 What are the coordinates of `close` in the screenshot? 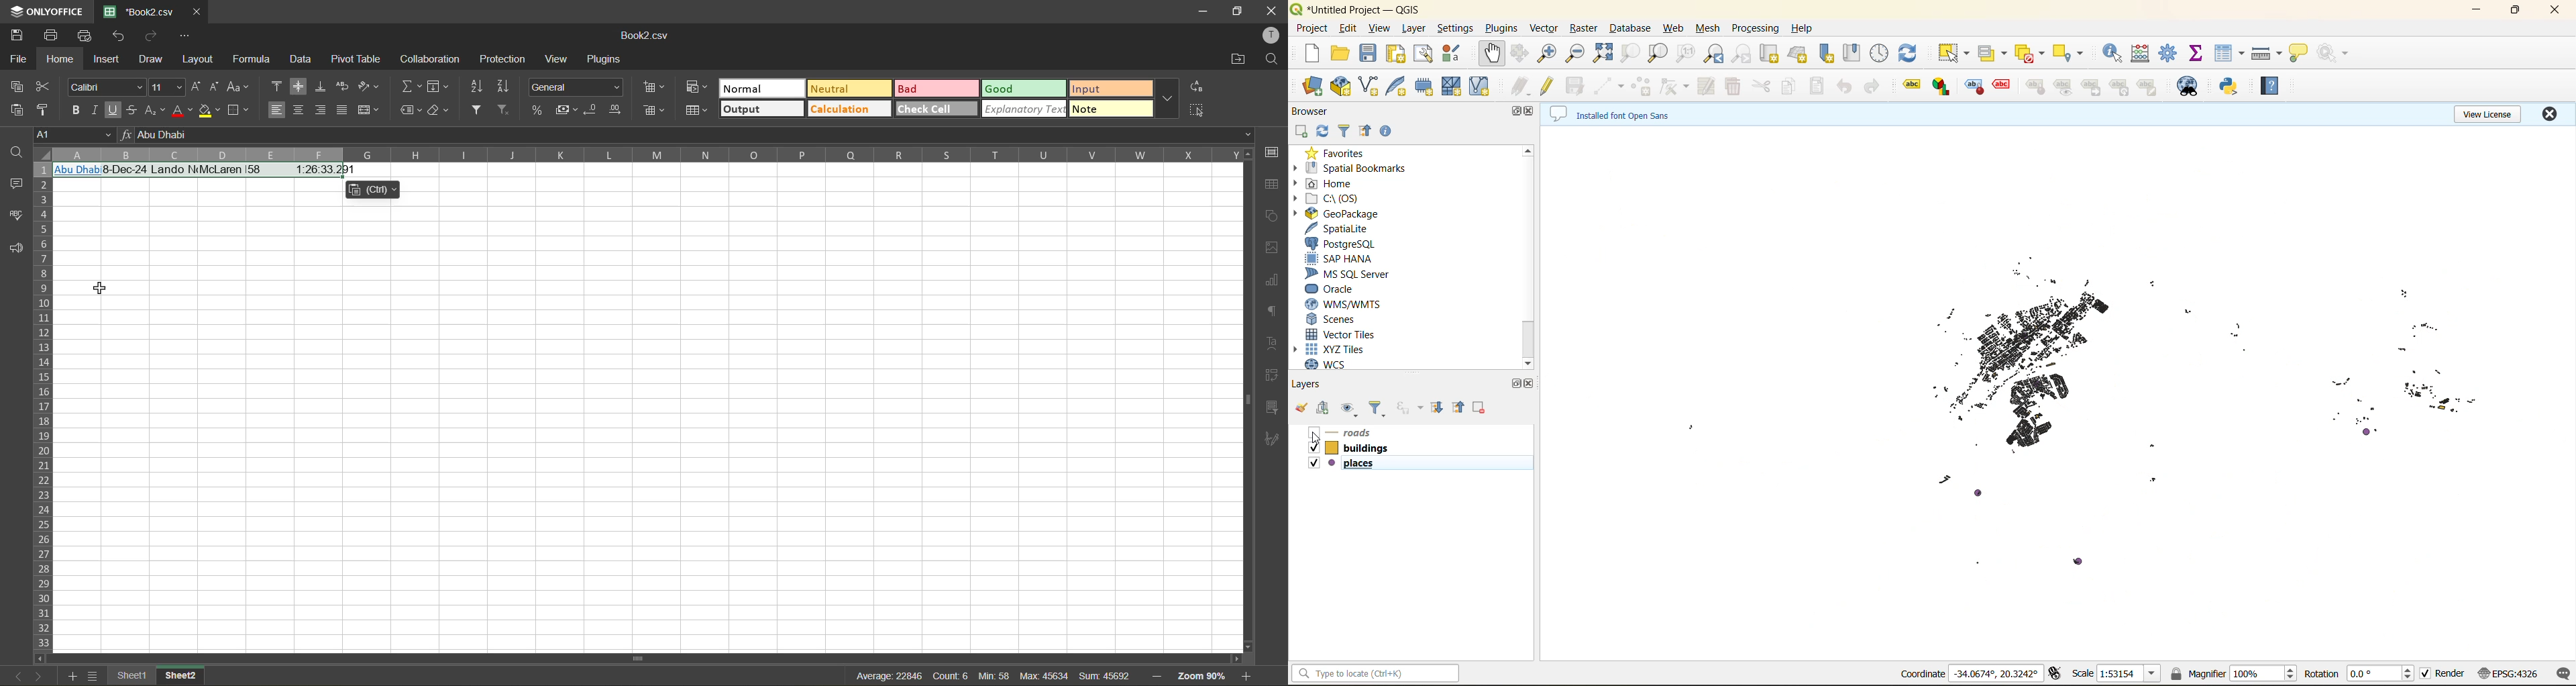 It's located at (1528, 113).